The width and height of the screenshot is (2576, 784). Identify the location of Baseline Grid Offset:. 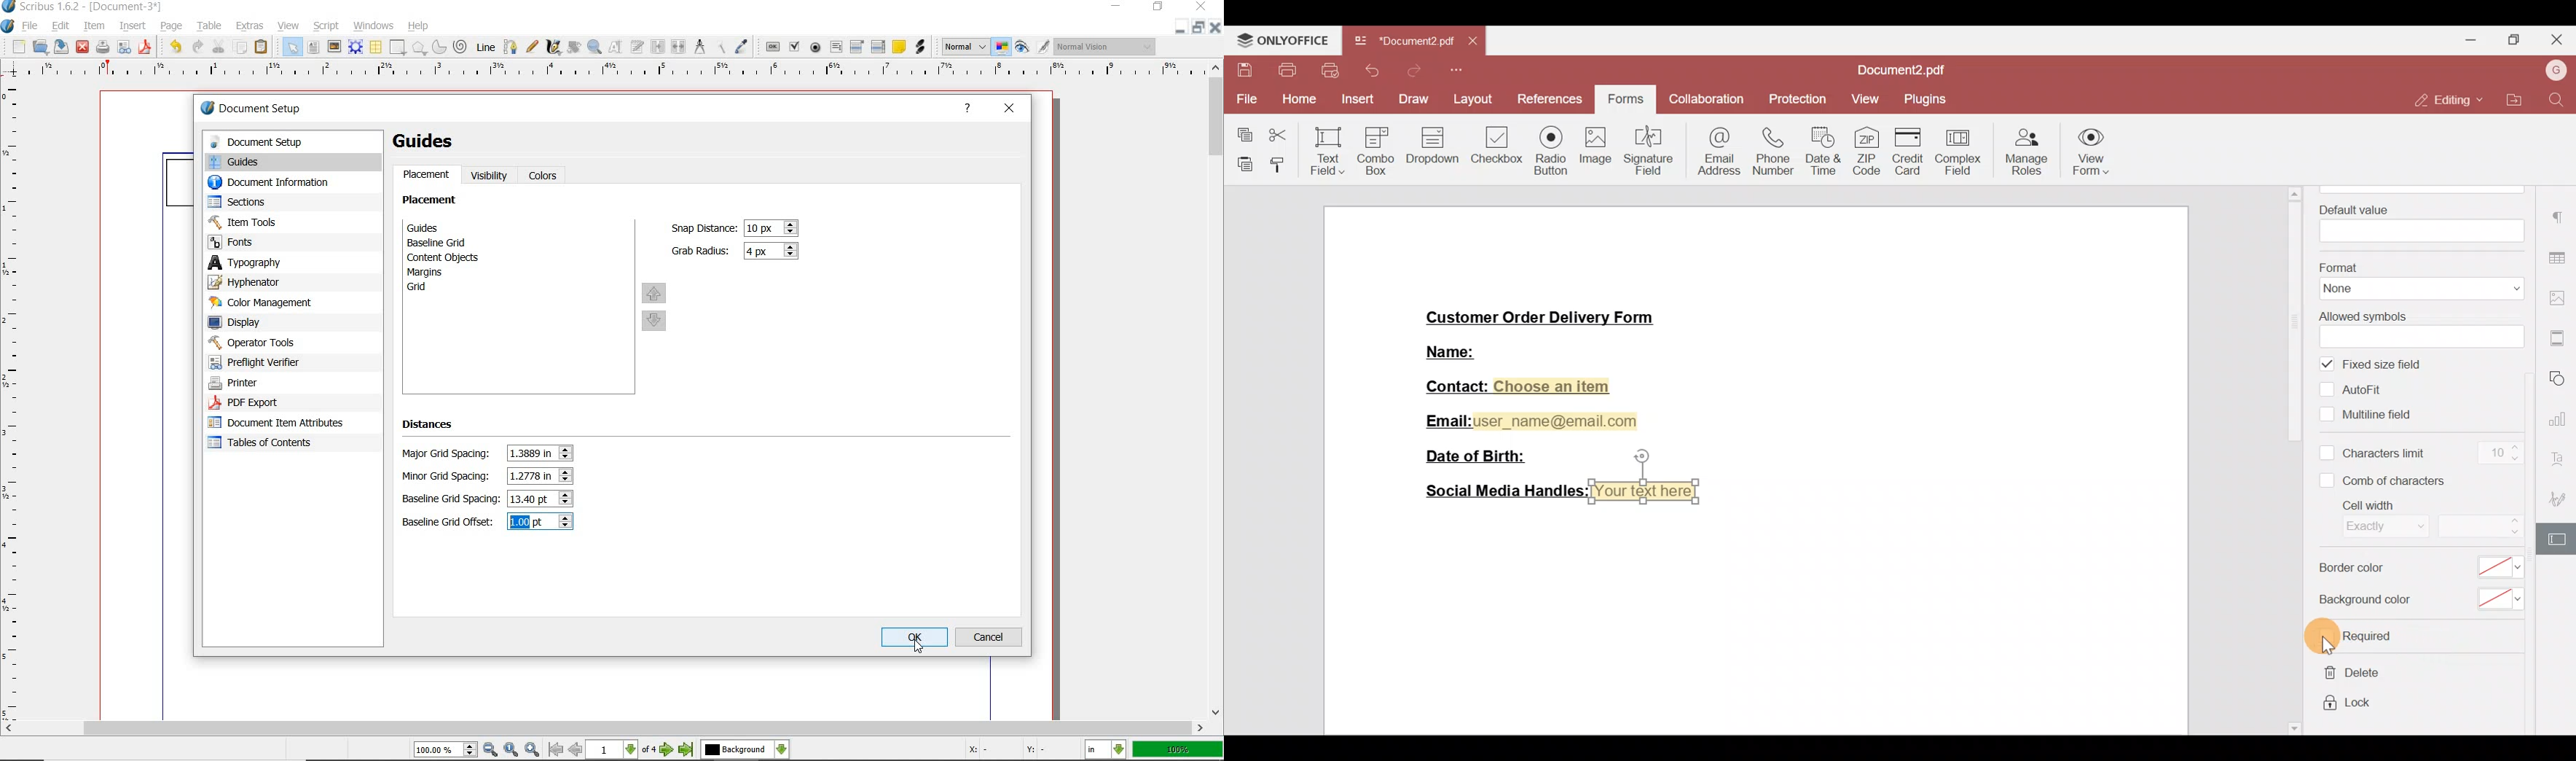
(449, 522).